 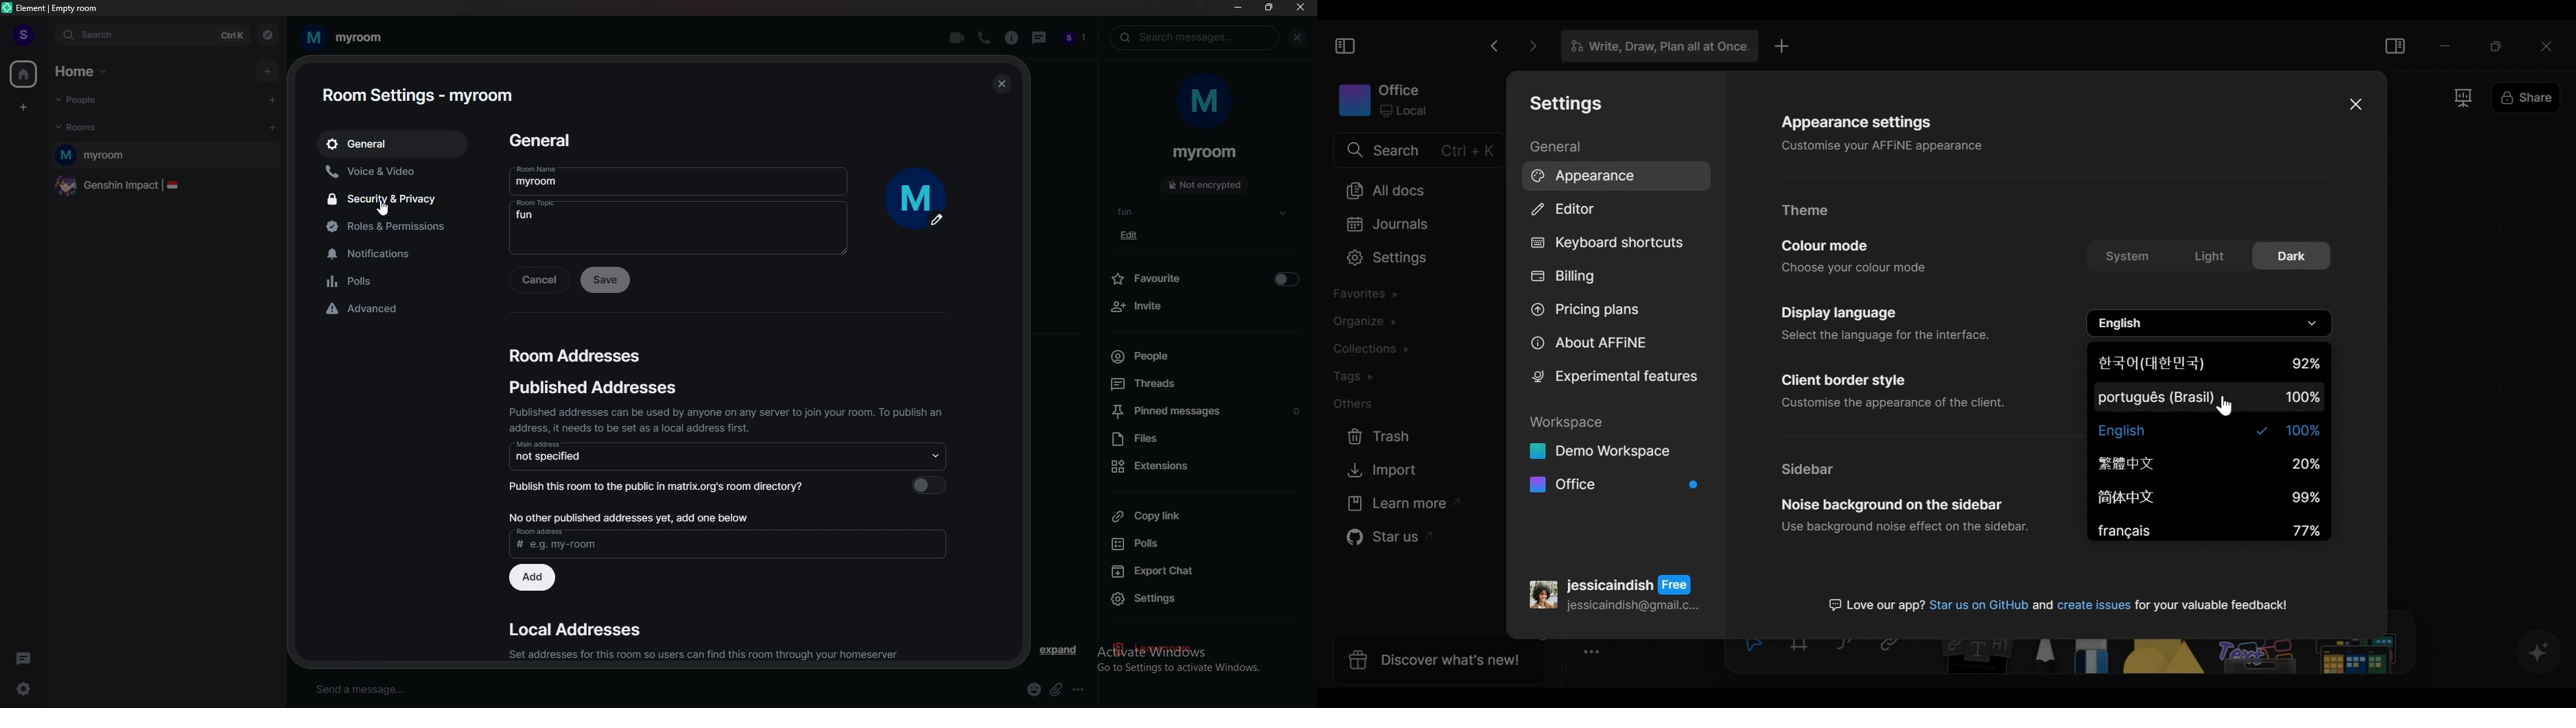 What do you see at coordinates (606, 281) in the screenshot?
I see `save` at bounding box center [606, 281].